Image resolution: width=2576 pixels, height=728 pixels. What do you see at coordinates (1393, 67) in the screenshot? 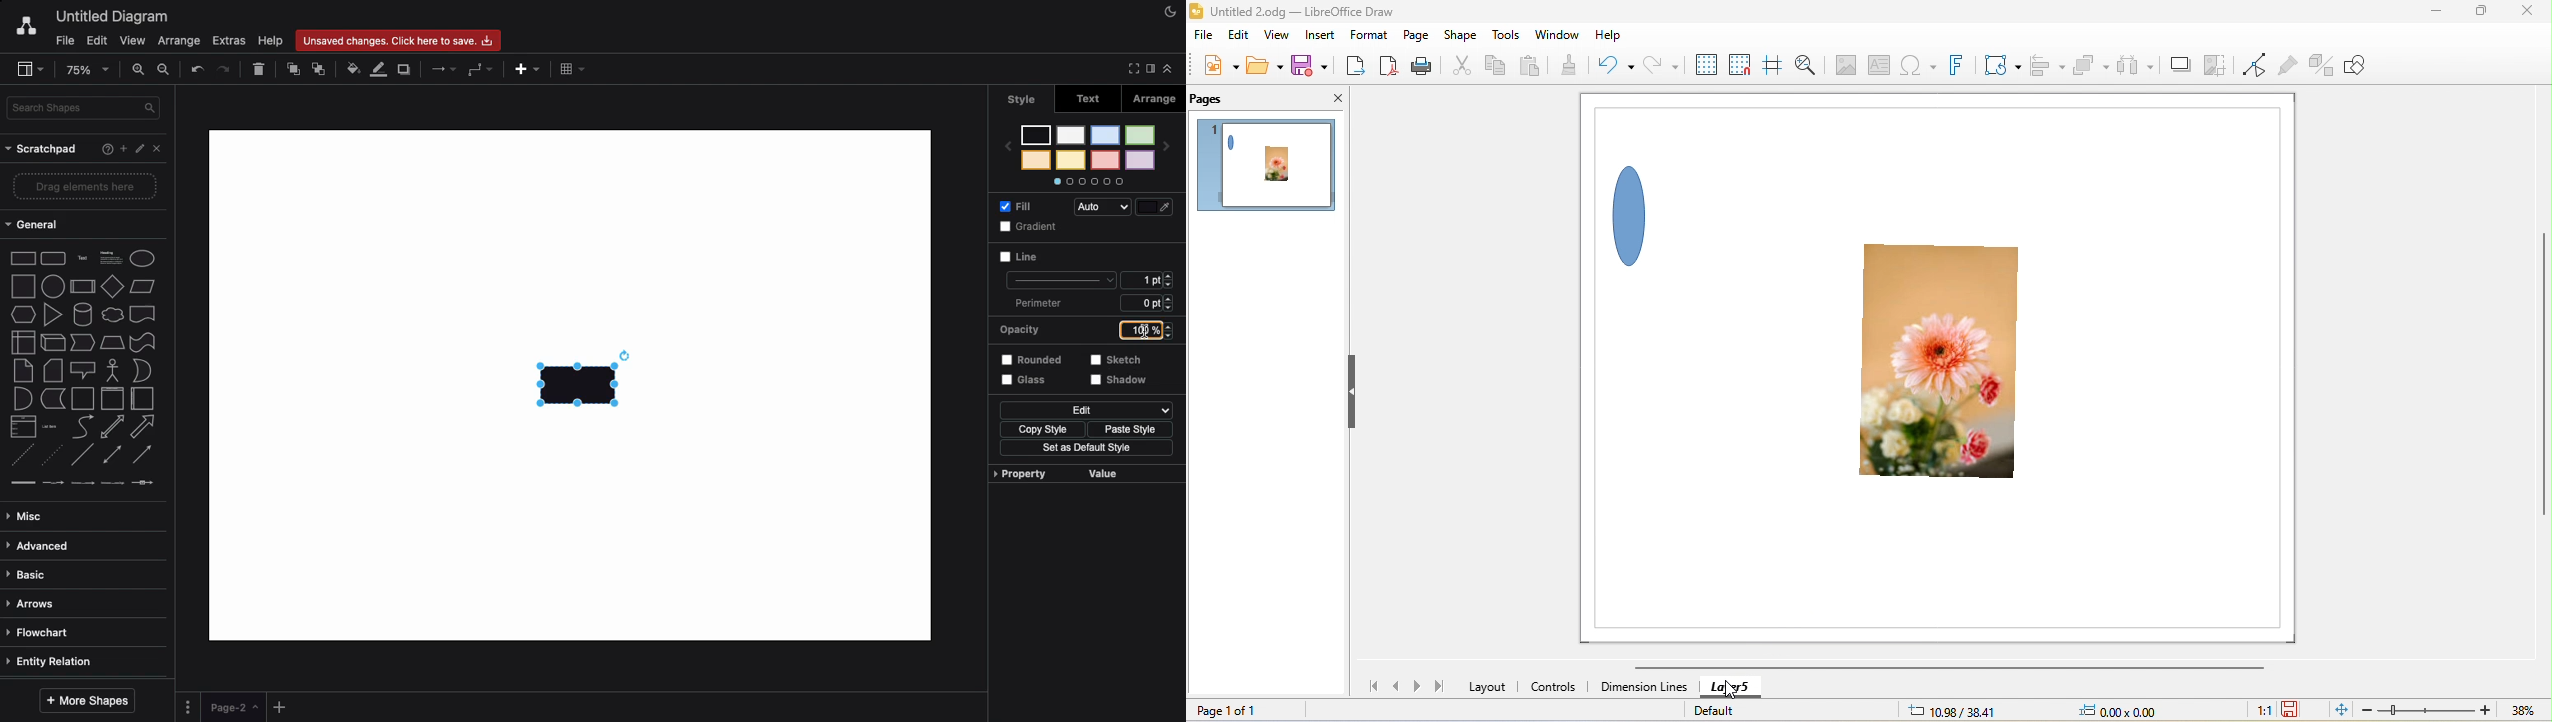
I see `export direct as pdf` at bounding box center [1393, 67].